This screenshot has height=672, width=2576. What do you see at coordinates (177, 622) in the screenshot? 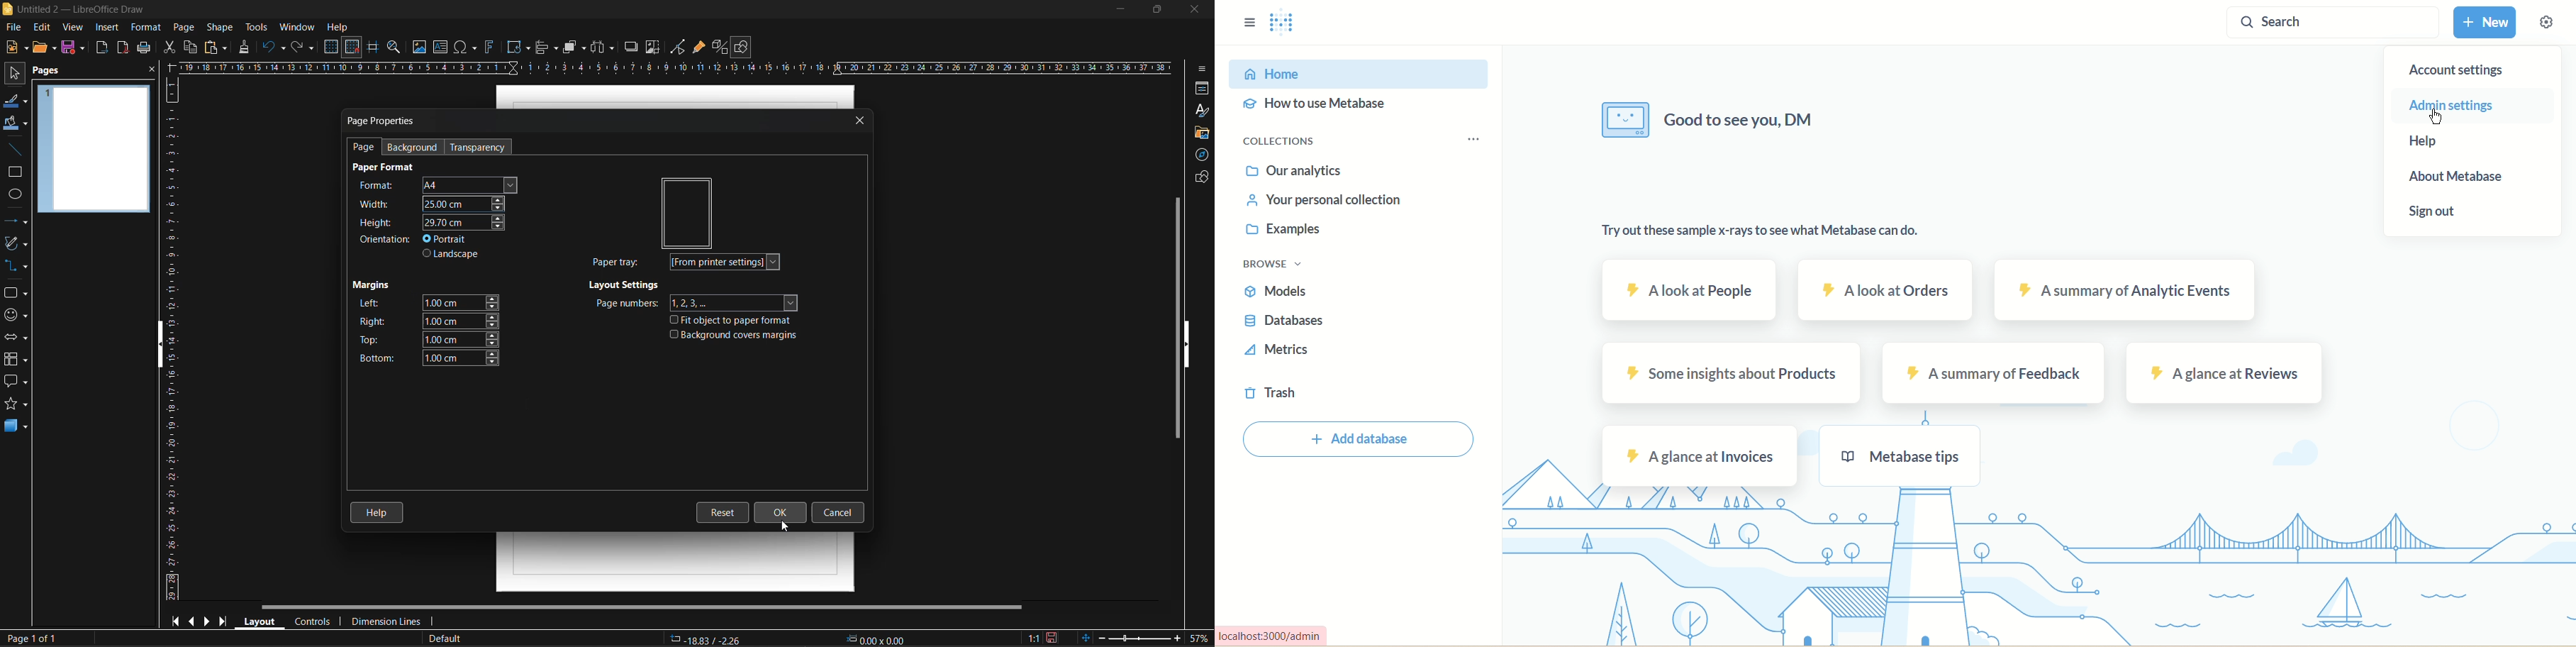
I see `first ` at bounding box center [177, 622].